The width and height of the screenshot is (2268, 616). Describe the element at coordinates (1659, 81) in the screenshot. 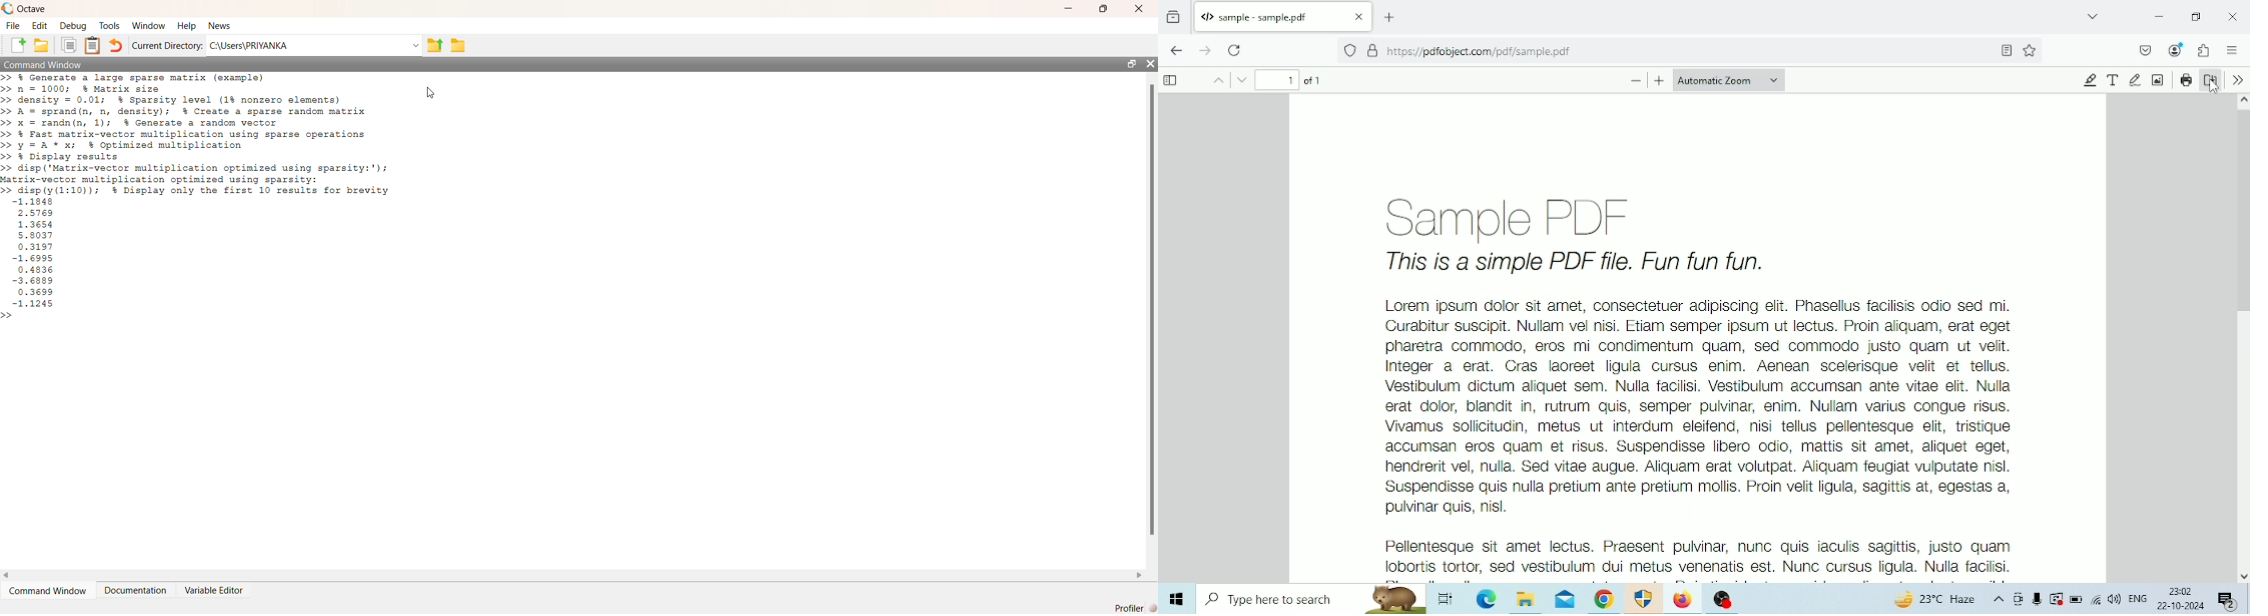

I see `Zoom in` at that location.